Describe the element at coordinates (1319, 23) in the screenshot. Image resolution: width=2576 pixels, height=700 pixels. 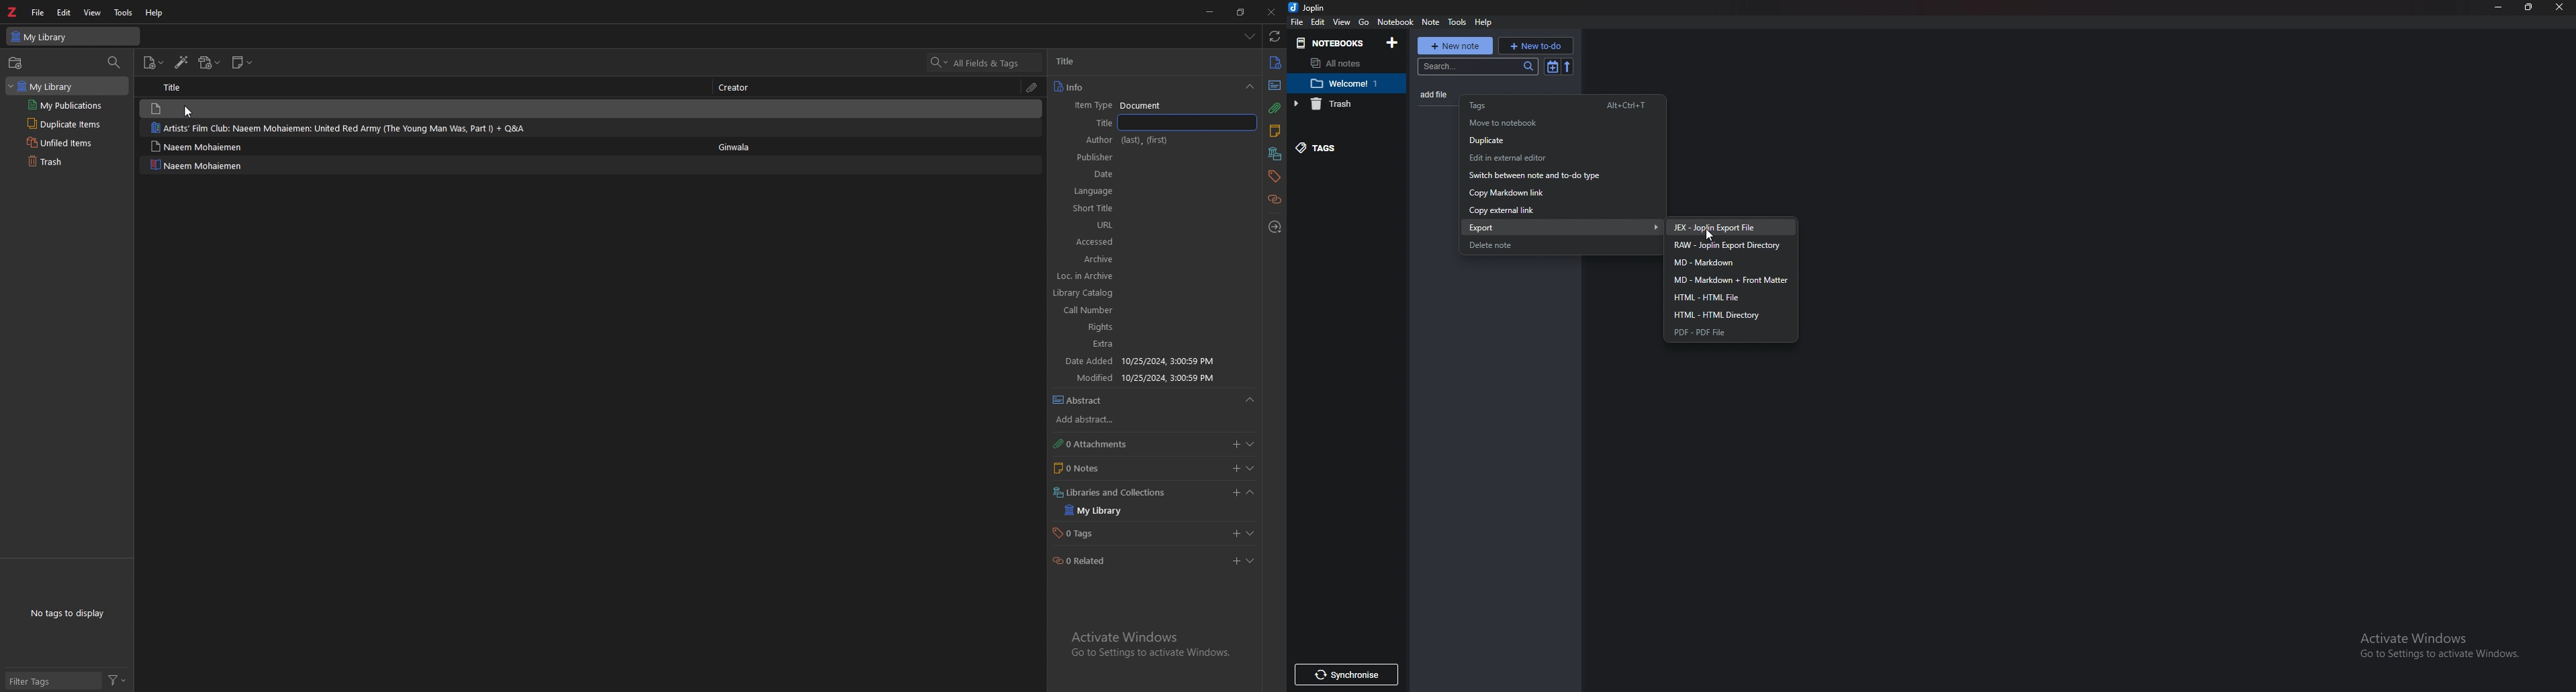
I see `Edit` at that location.